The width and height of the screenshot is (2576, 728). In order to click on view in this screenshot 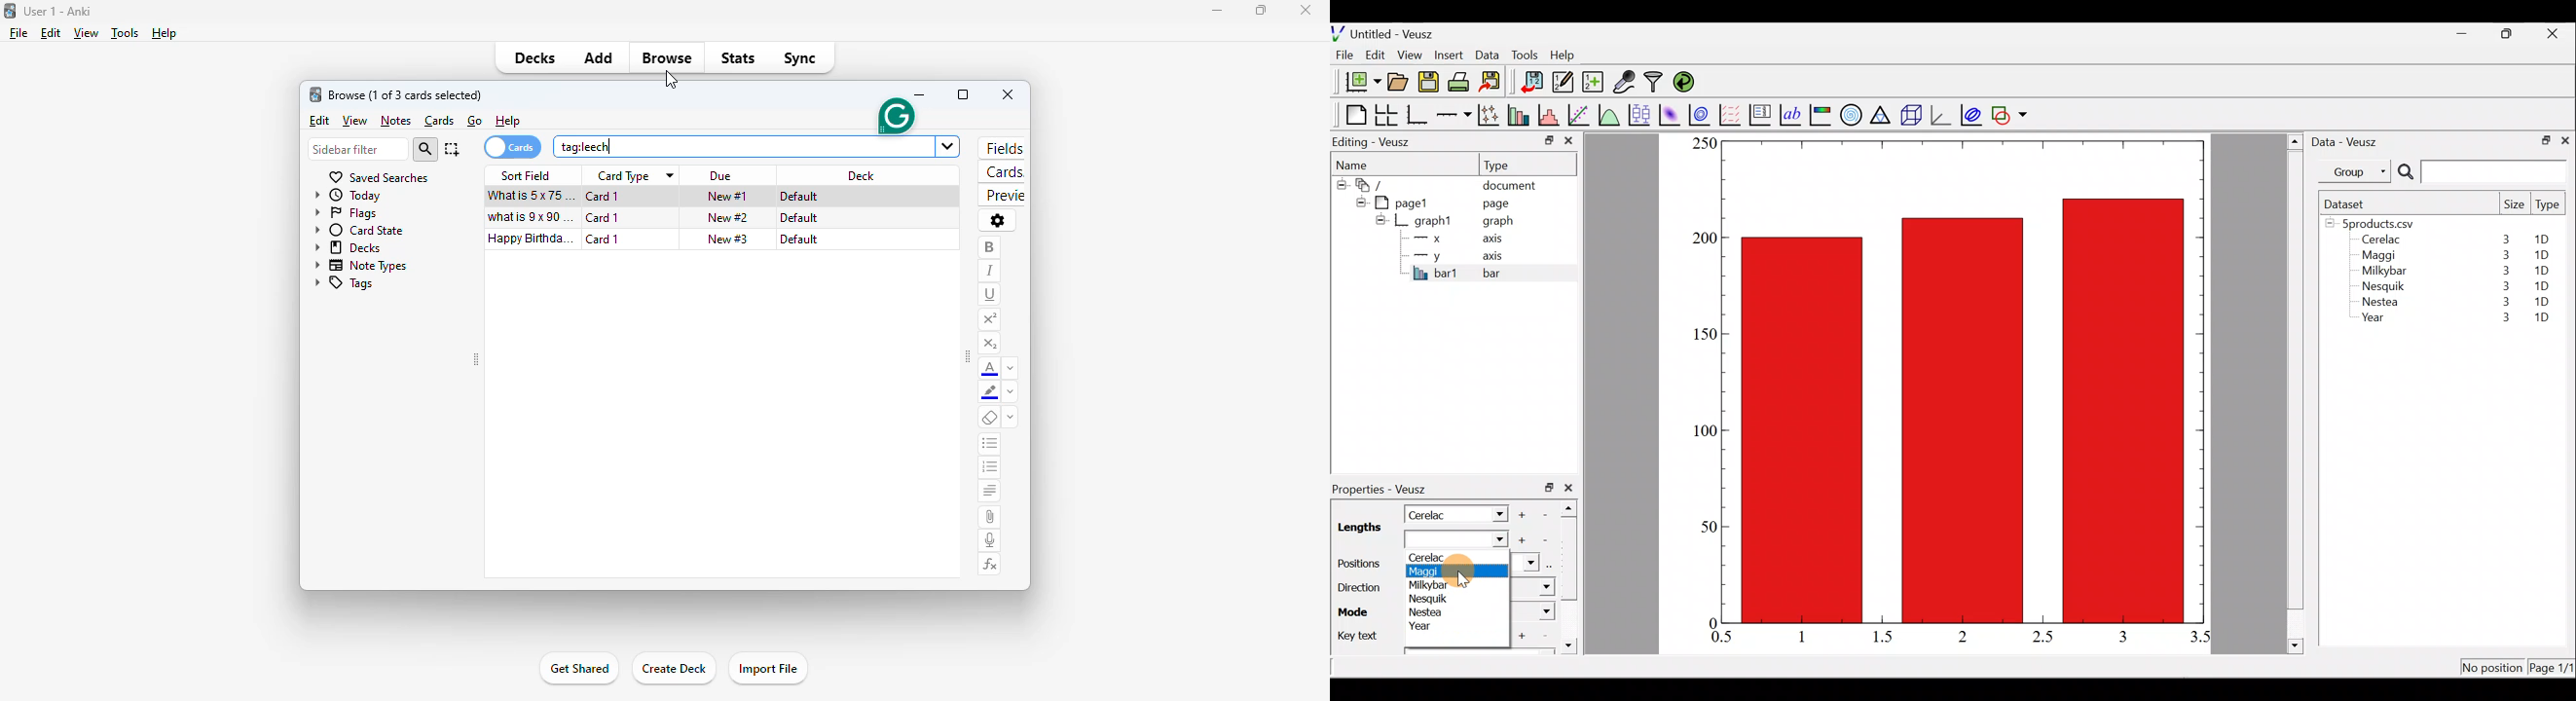, I will do `click(356, 121)`.